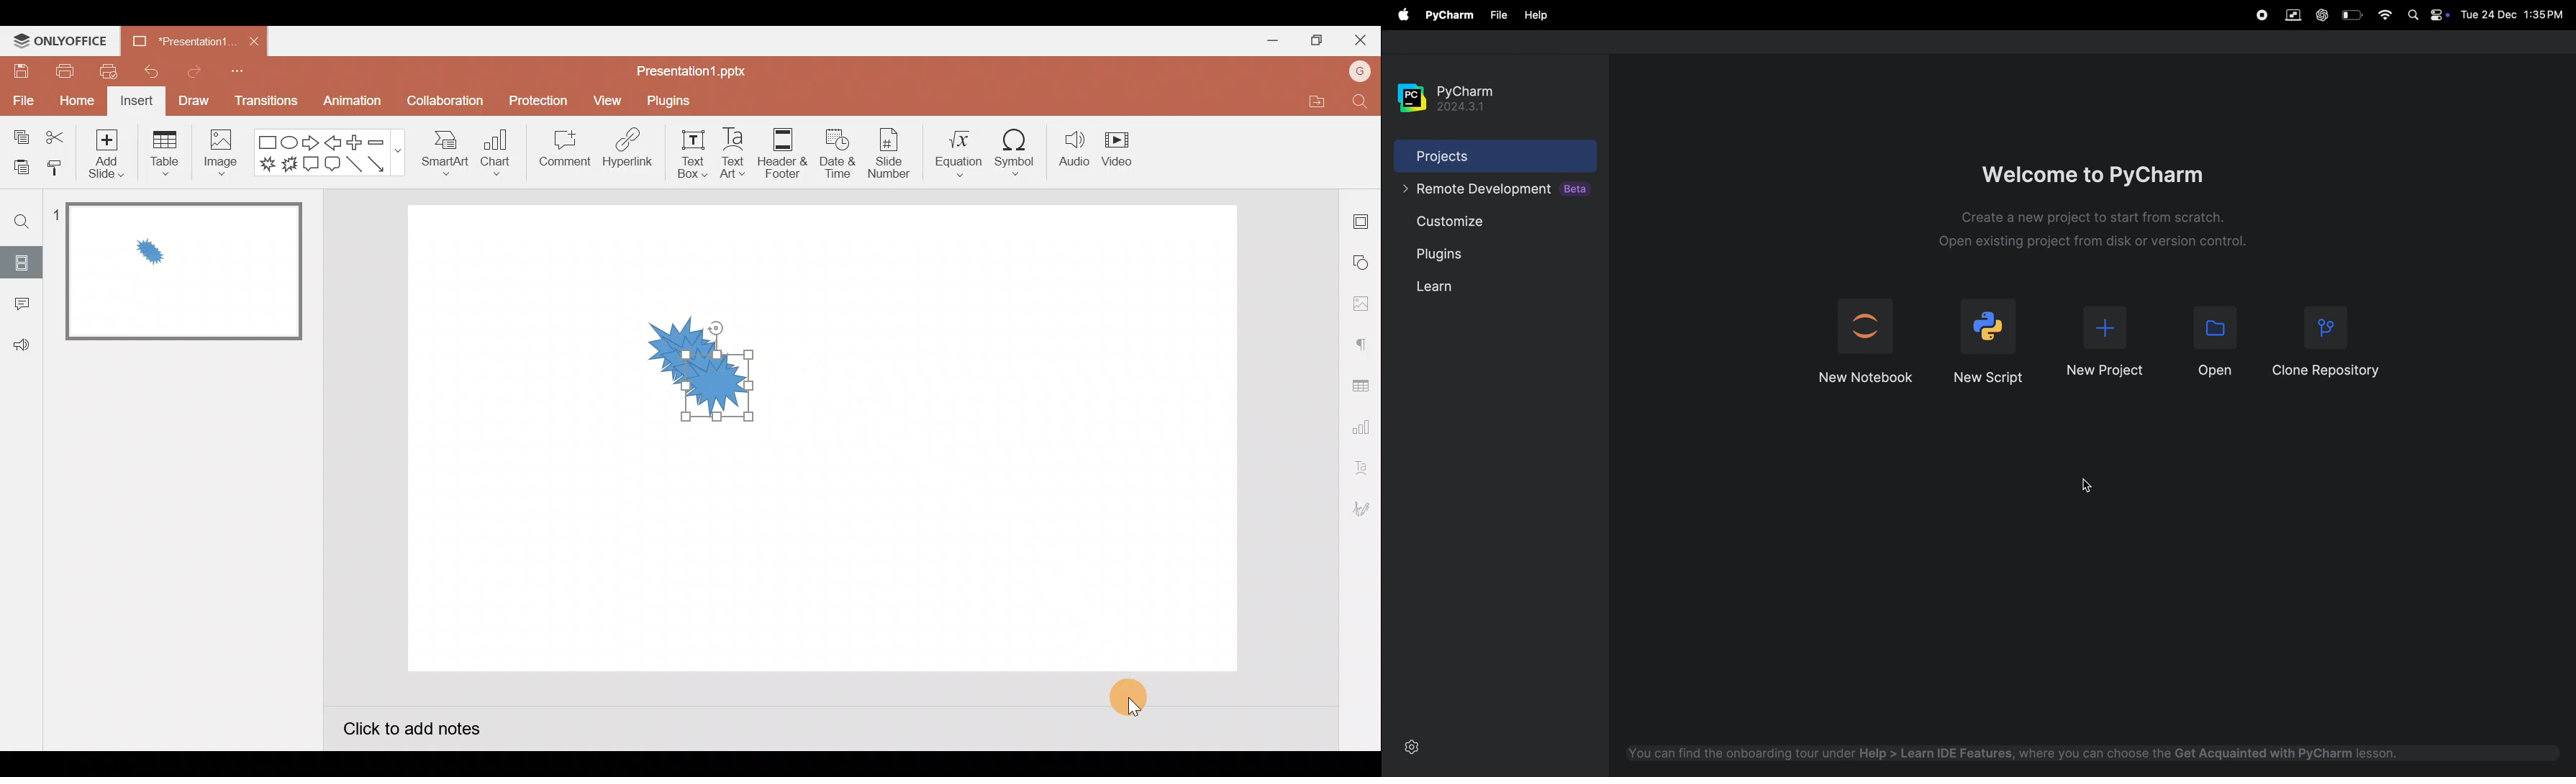  I want to click on Click to add notes, so click(412, 726).